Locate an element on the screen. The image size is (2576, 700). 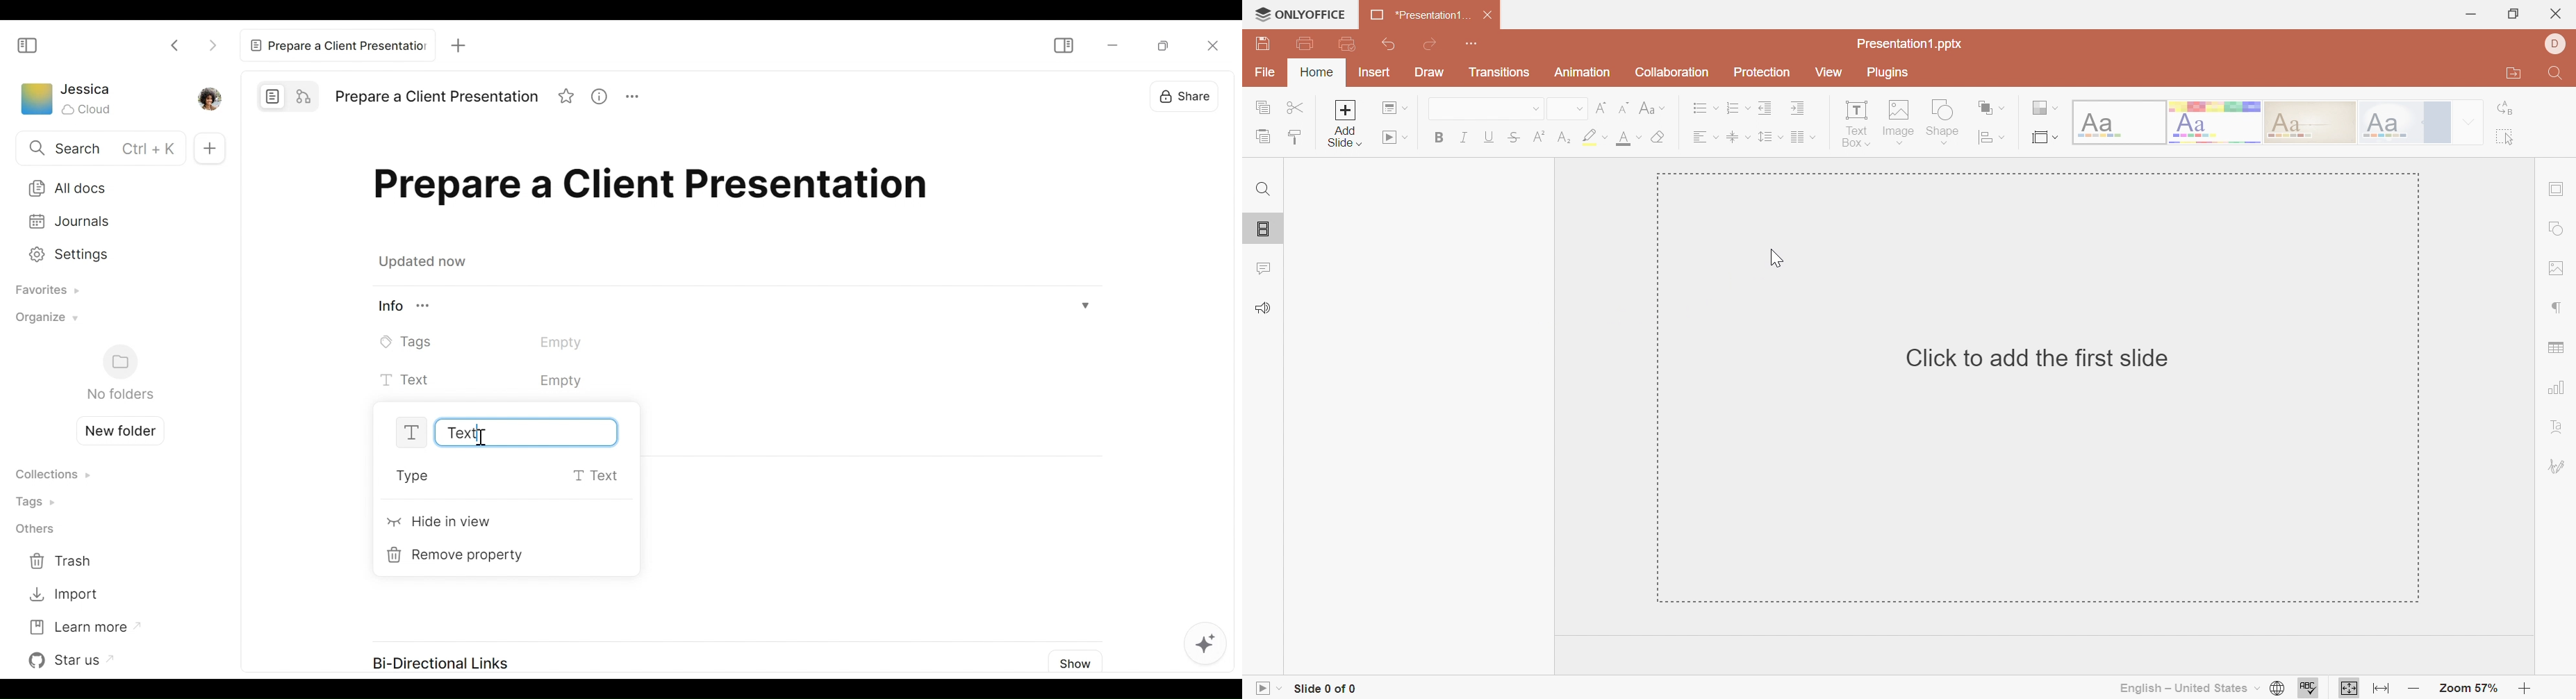
DELL is located at coordinates (2554, 44).